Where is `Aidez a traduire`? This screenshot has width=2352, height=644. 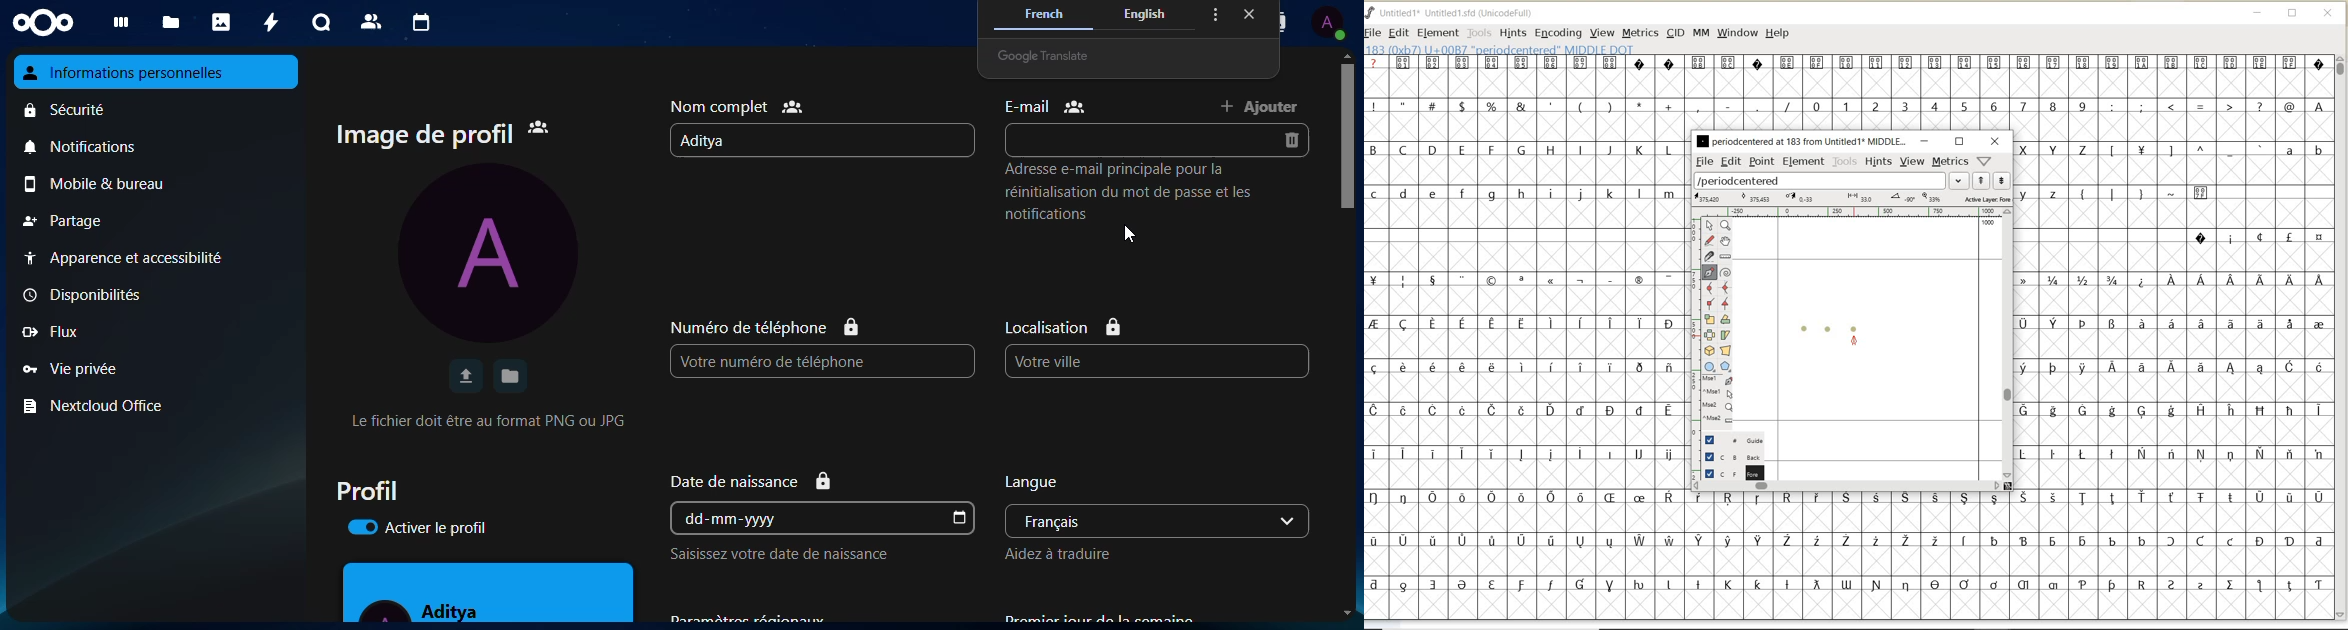 Aidez a traduire is located at coordinates (1068, 554).